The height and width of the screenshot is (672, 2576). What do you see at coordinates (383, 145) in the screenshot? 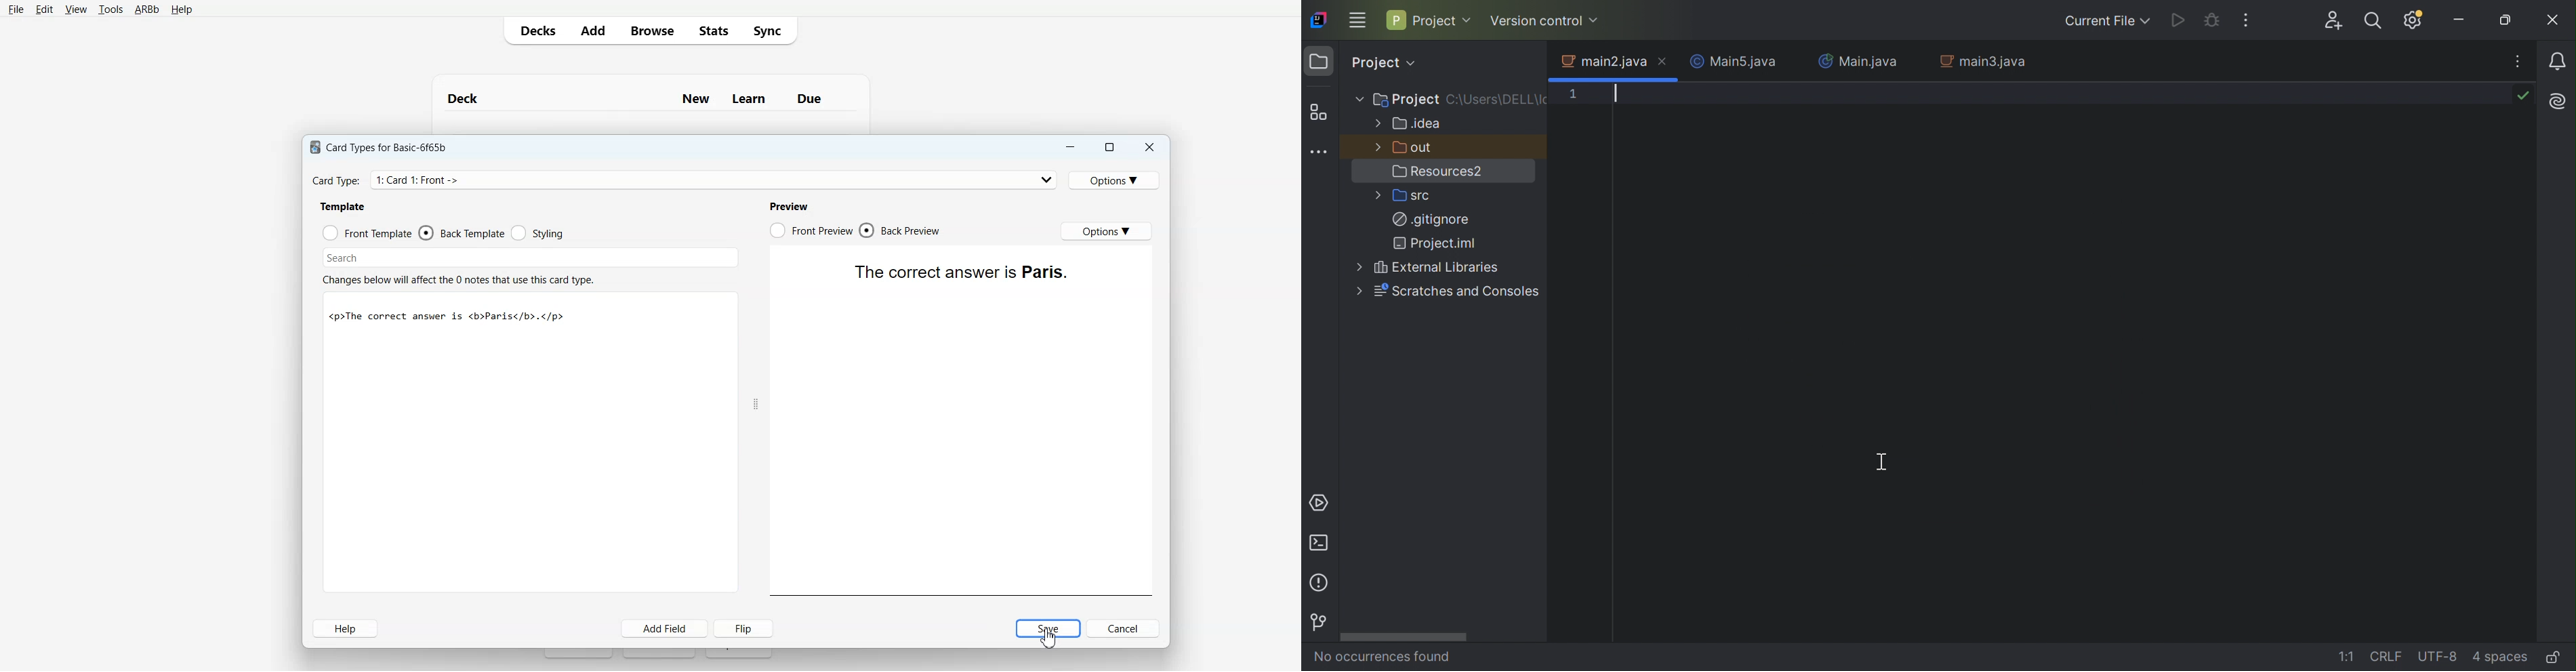
I see `Text 1` at bounding box center [383, 145].